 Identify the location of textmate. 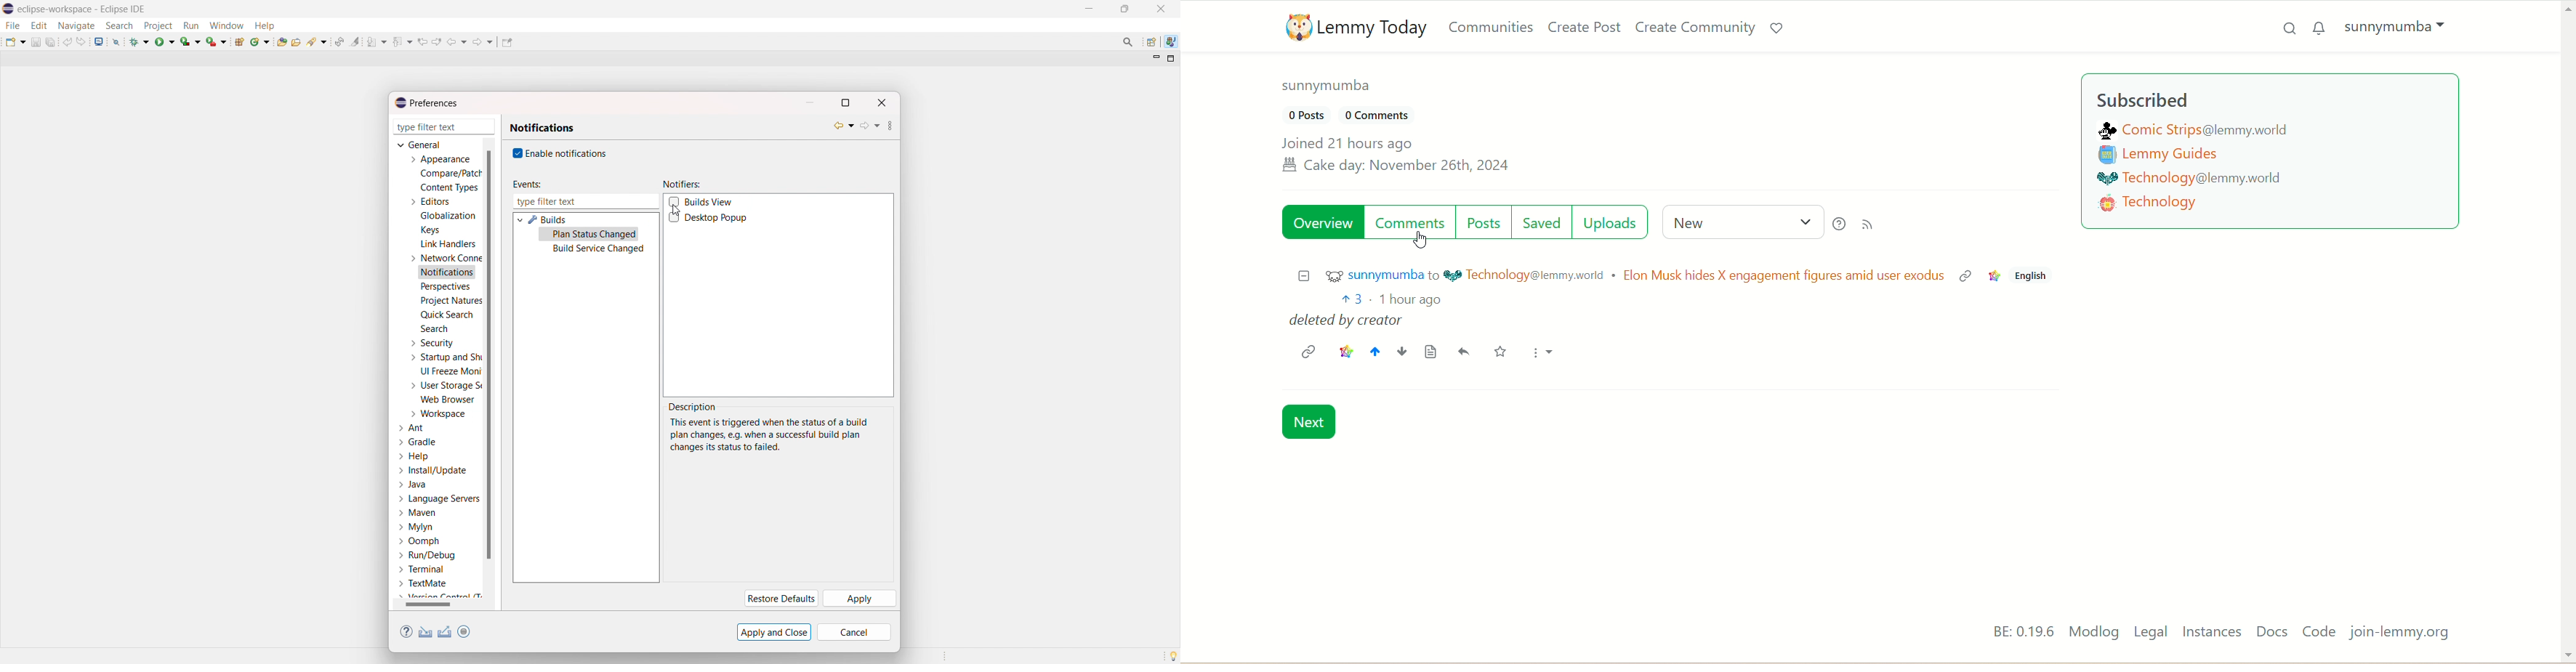
(424, 583).